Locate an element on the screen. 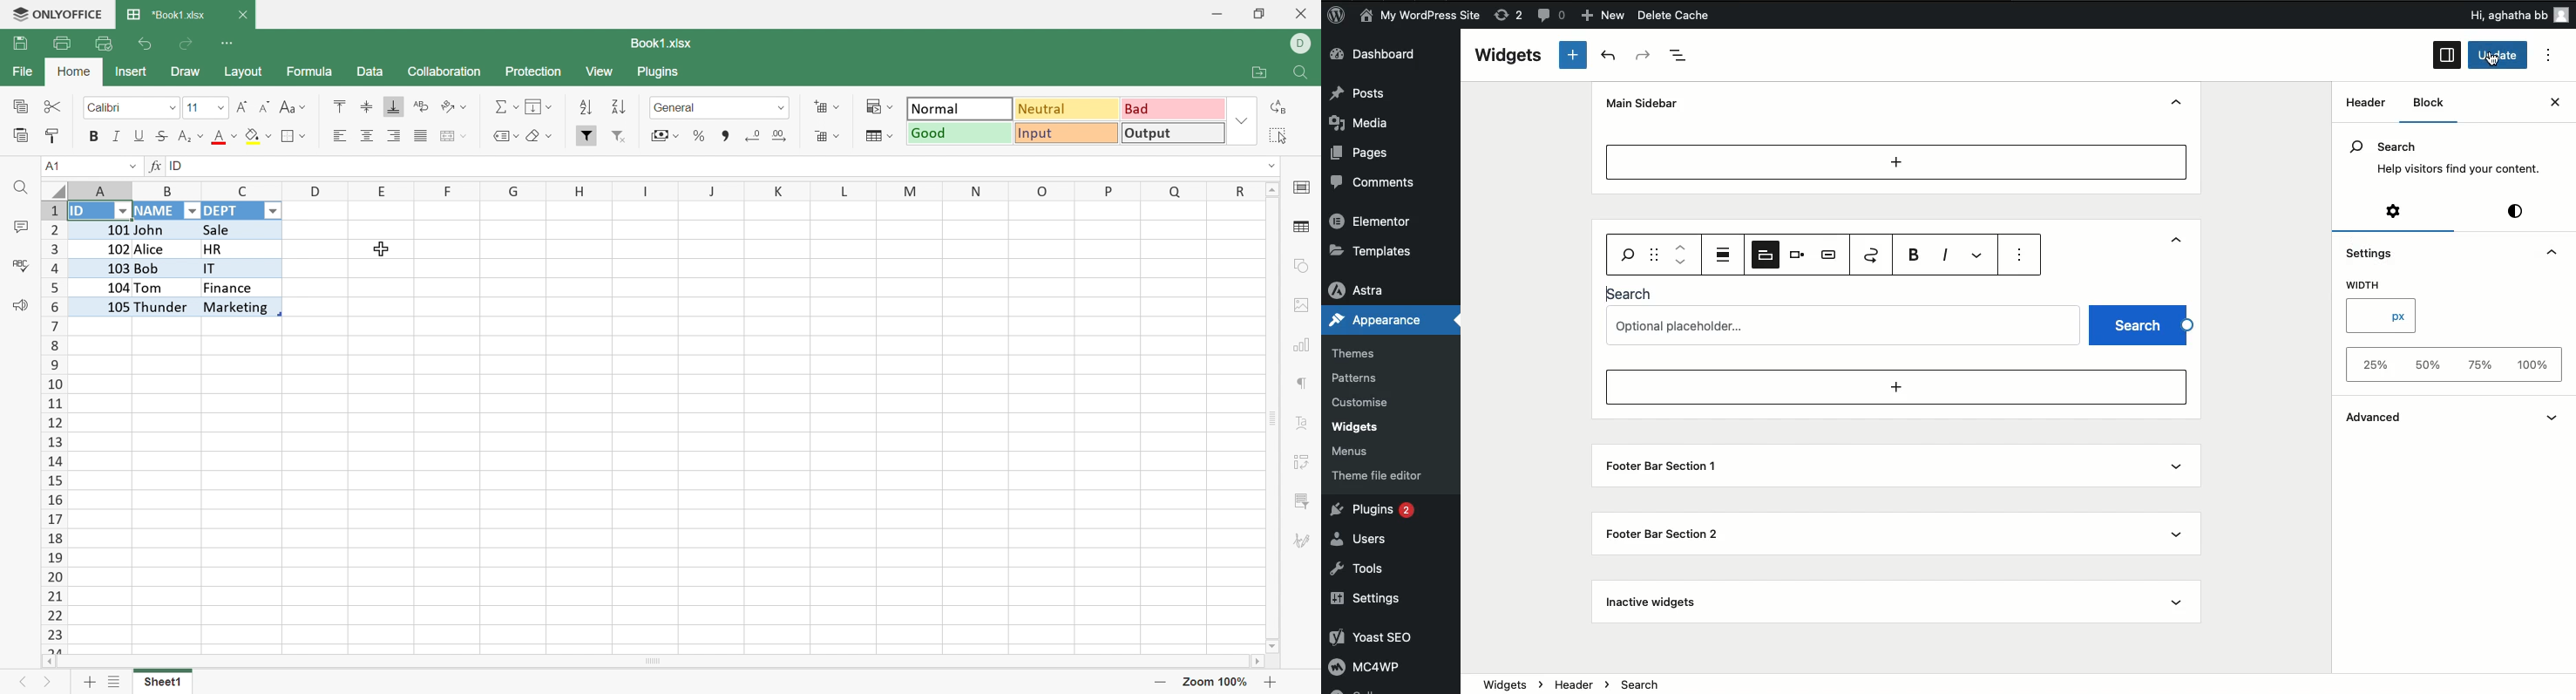 The height and width of the screenshot is (700, 2576). List of sheets is located at coordinates (118, 684).